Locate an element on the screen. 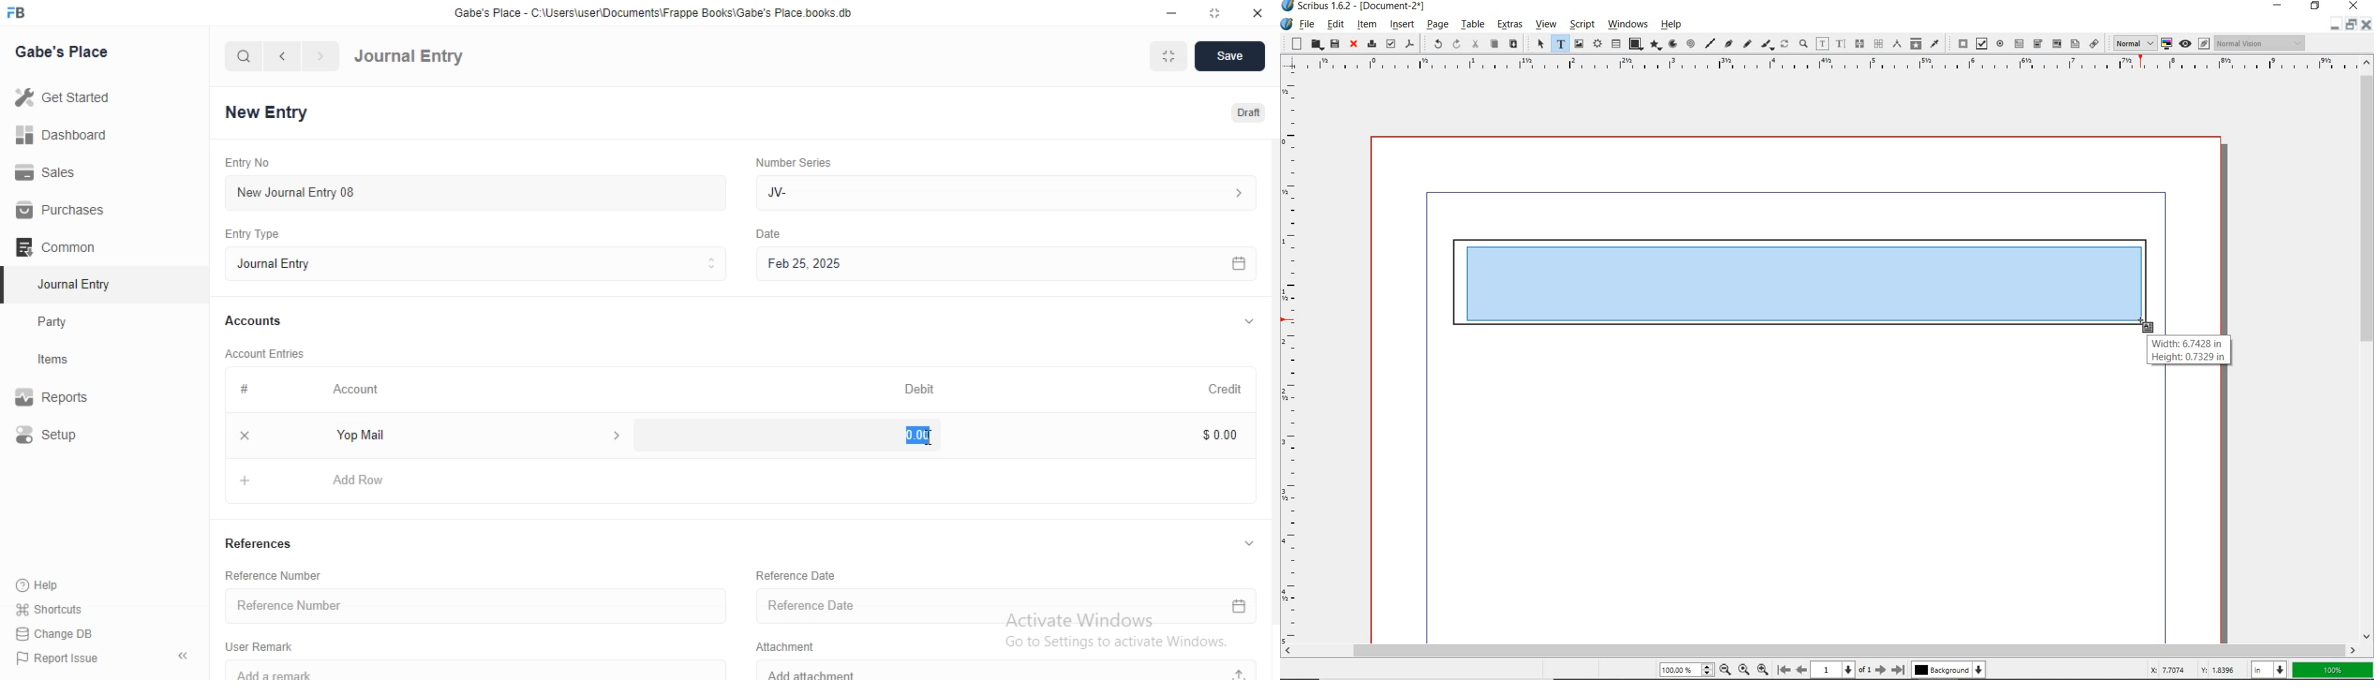 The width and height of the screenshot is (2380, 700). ruler is located at coordinates (1822, 66).